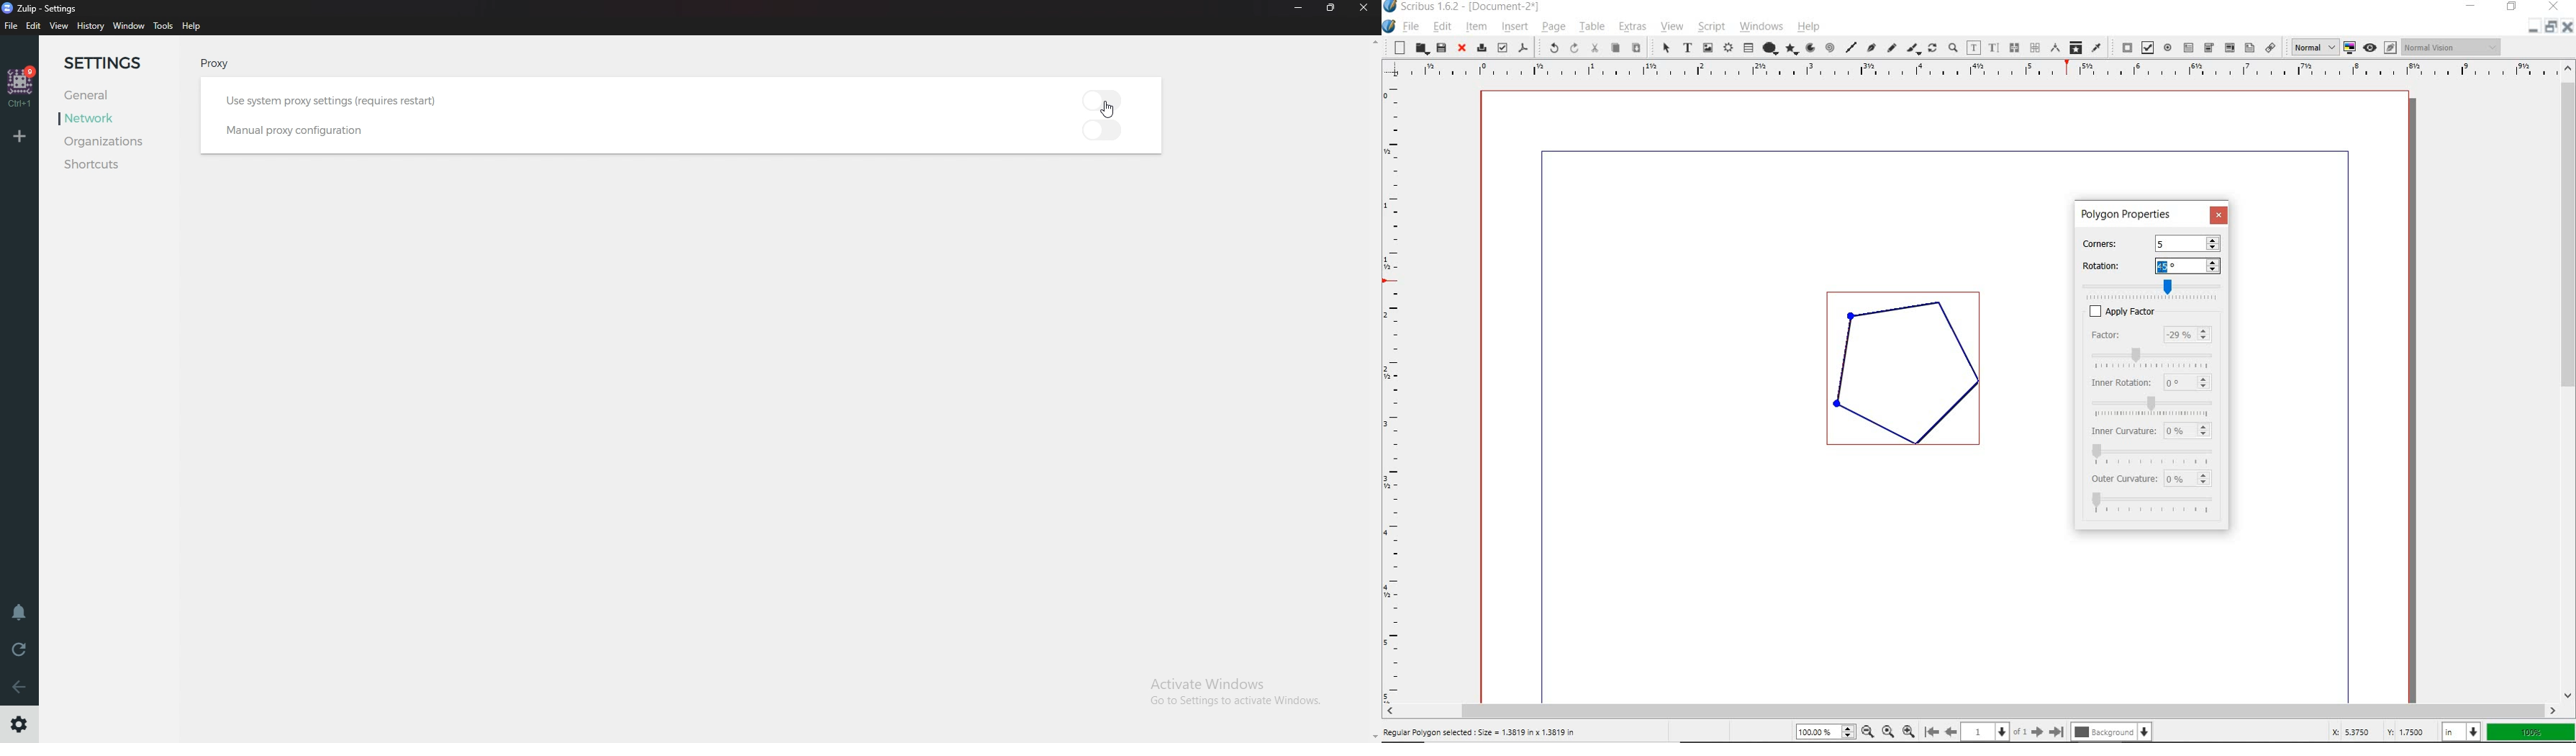  Describe the element at coordinates (1762, 27) in the screenshot. I see `windows` at that location.